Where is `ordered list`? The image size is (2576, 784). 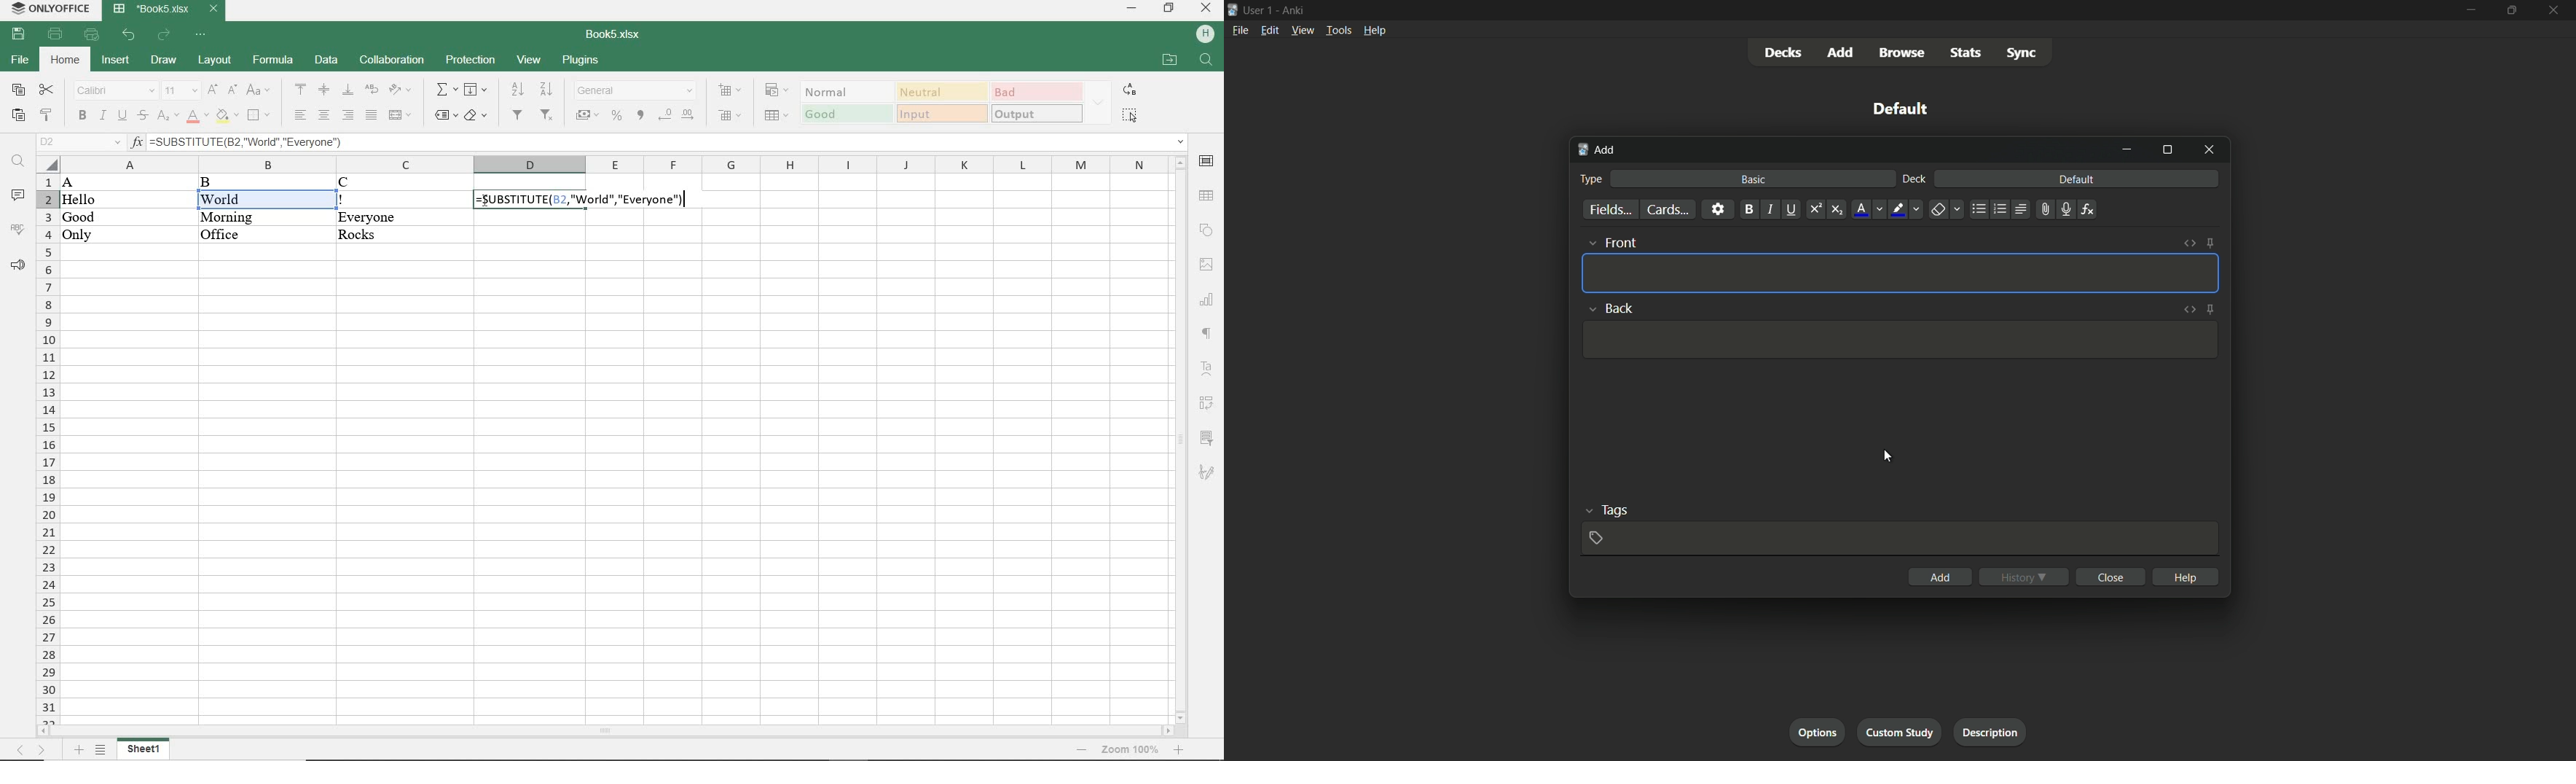
ordered list is located at coordinates (2000, 210).